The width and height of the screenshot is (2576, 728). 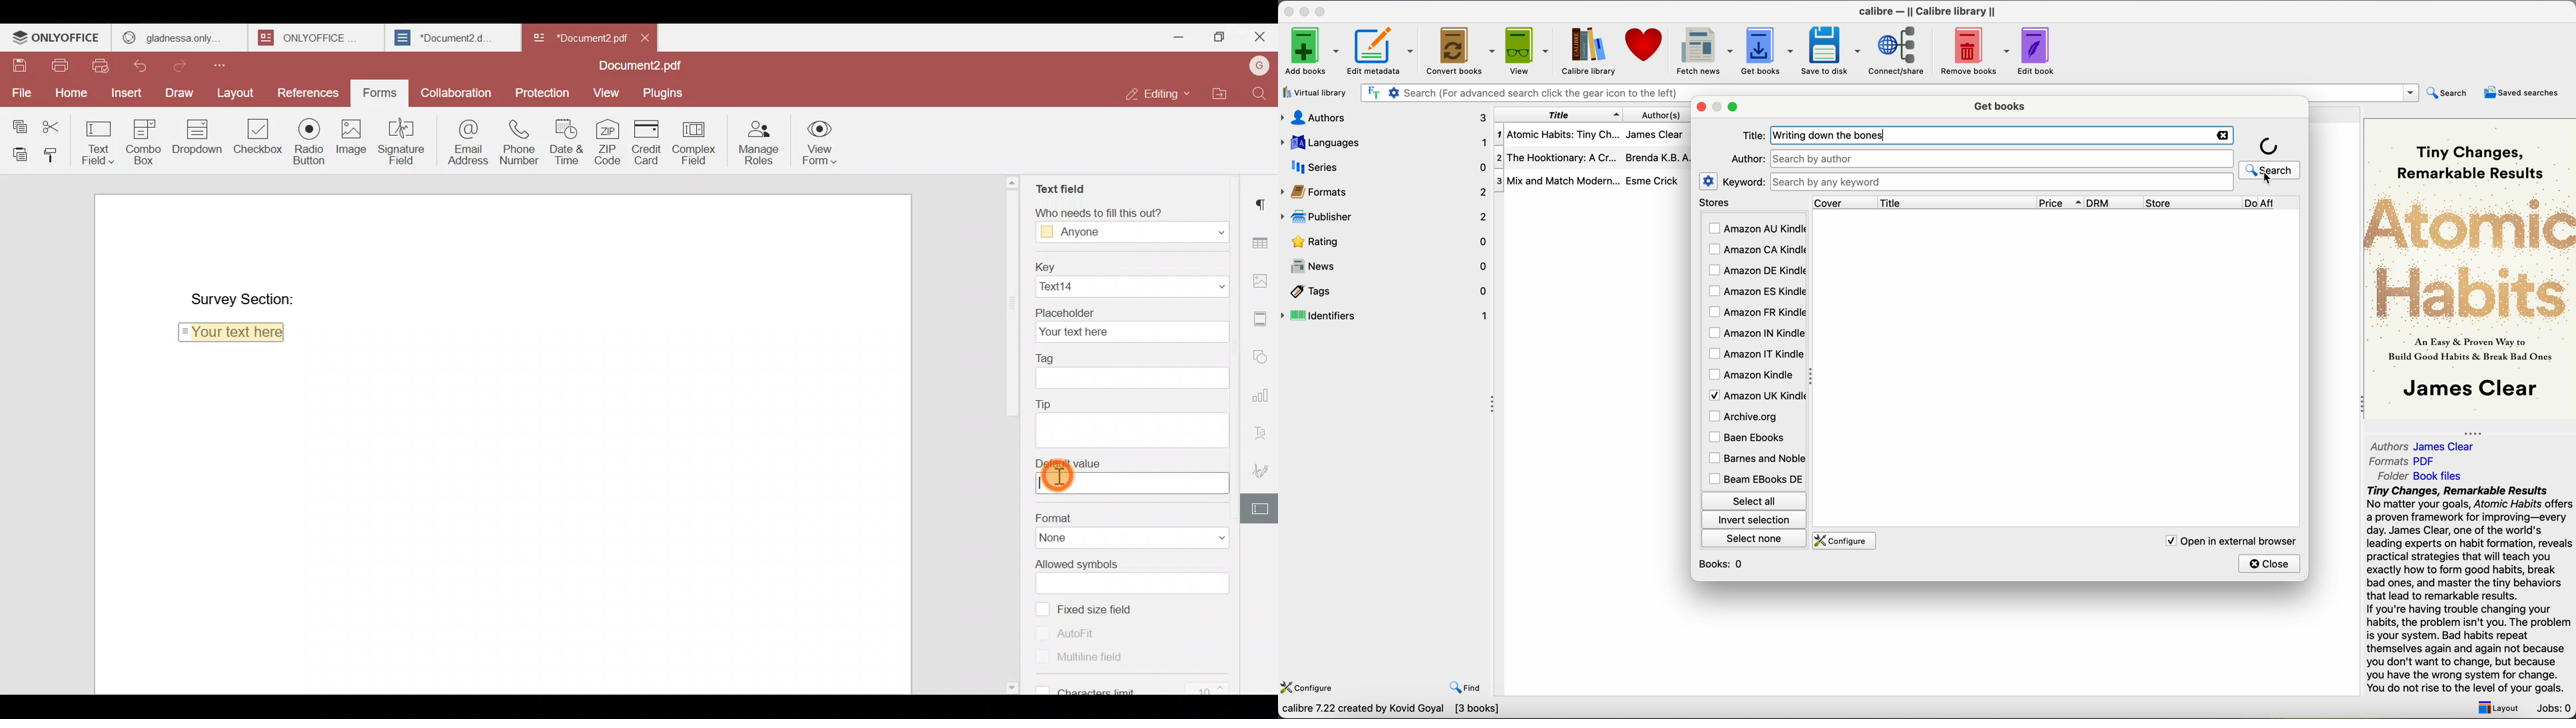 I want to click on Signature field, so click(x=405, y=140).